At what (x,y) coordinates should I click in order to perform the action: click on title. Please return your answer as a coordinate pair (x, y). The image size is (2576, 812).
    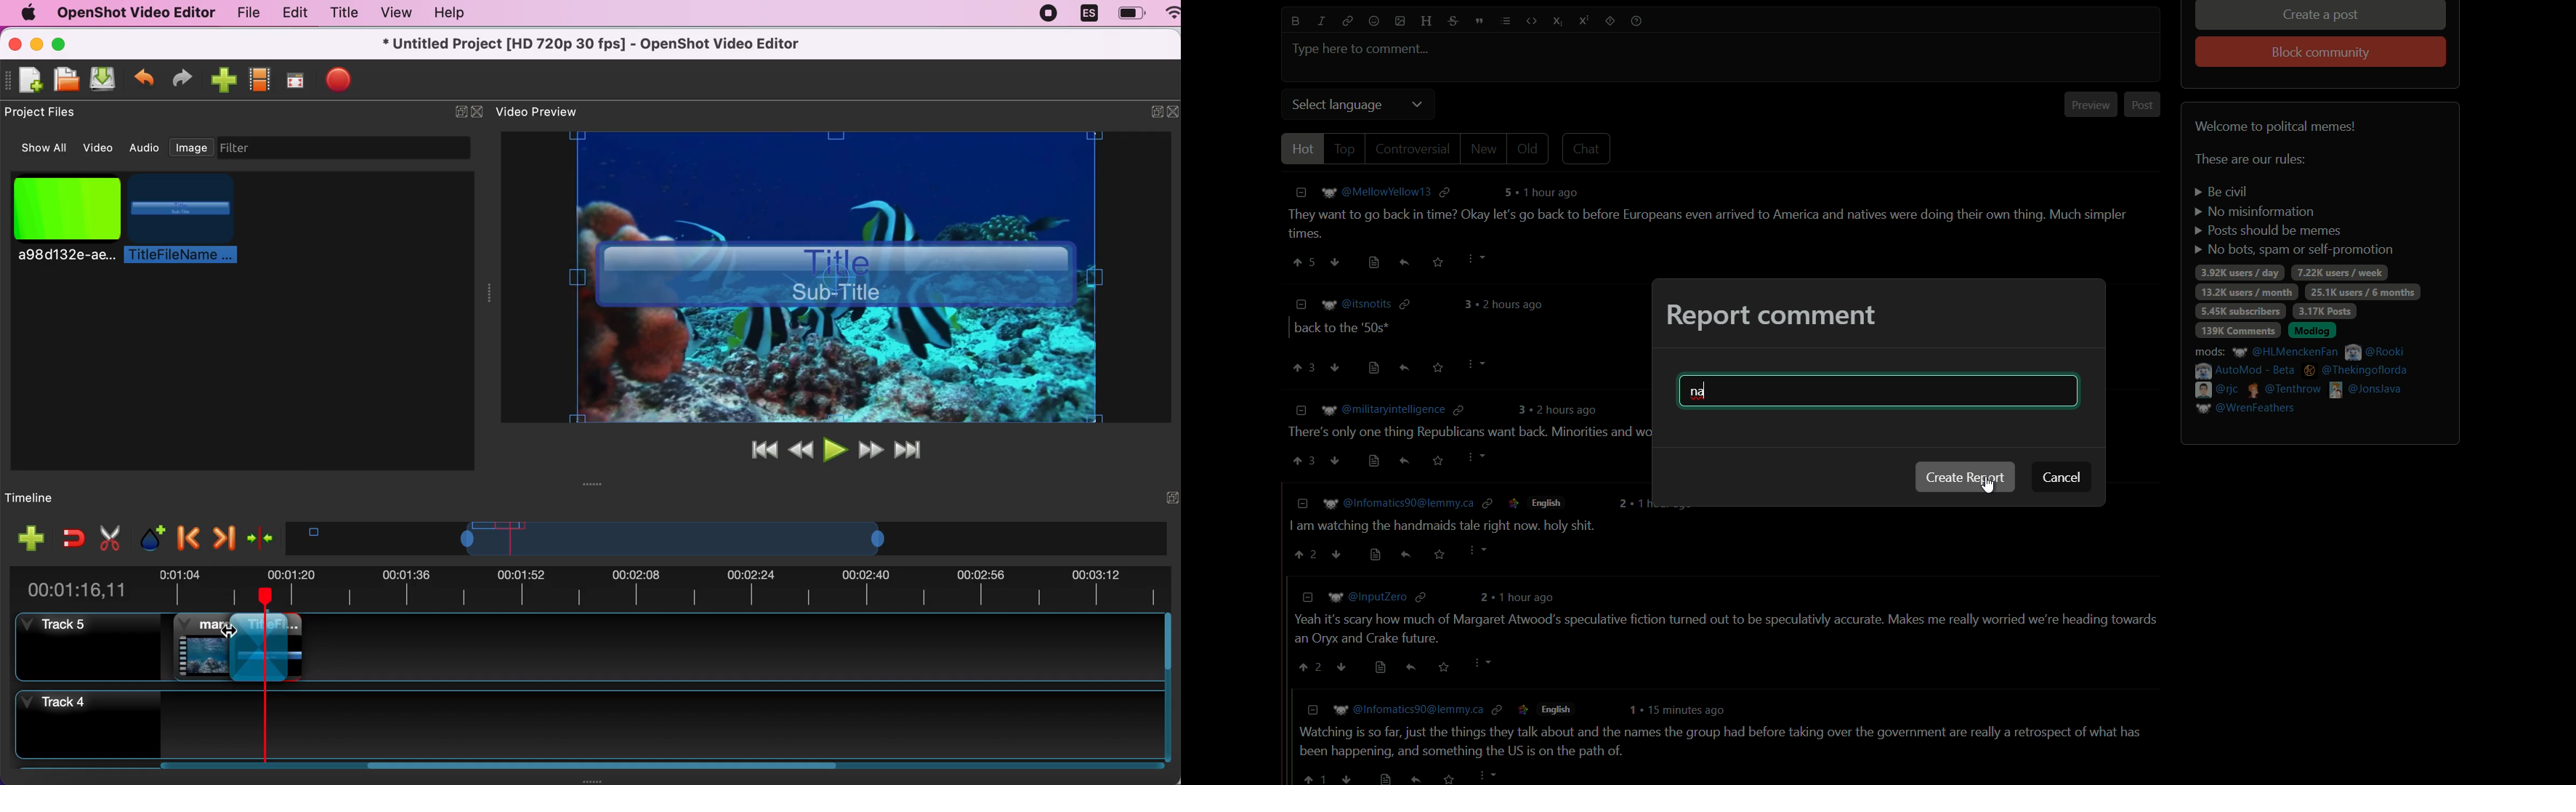
    Looking at the image, I should click on (344, 12).